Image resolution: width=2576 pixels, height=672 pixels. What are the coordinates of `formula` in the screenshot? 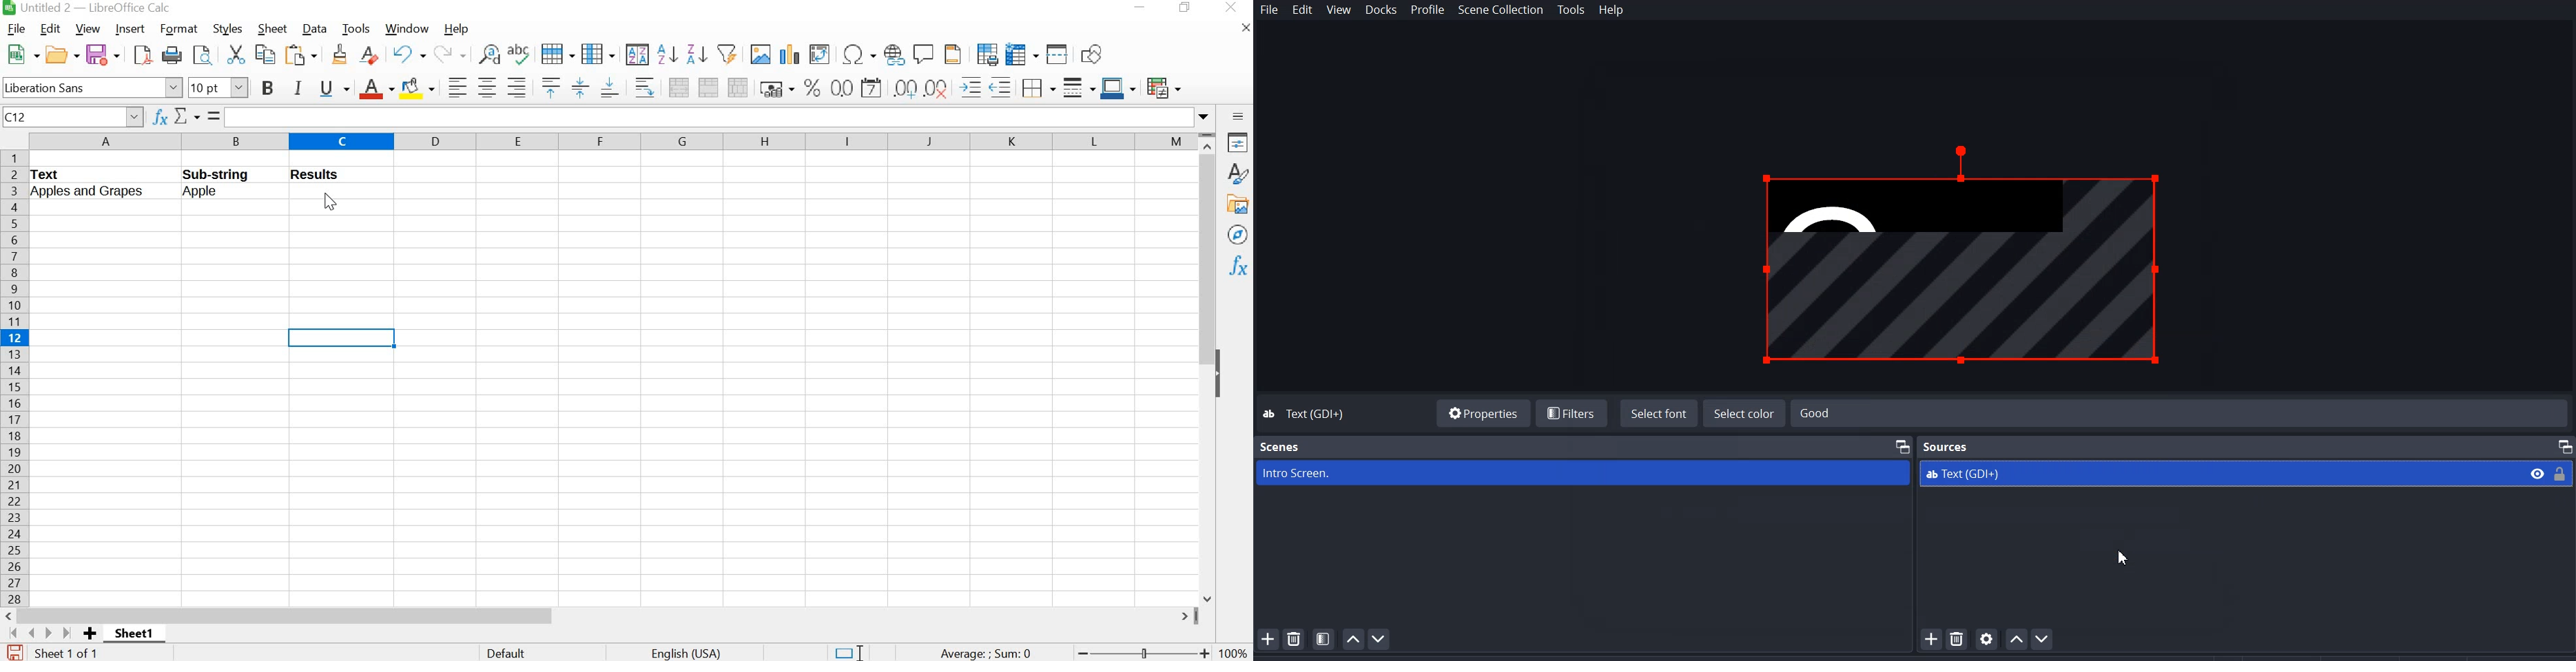 It's located at (983, 653).